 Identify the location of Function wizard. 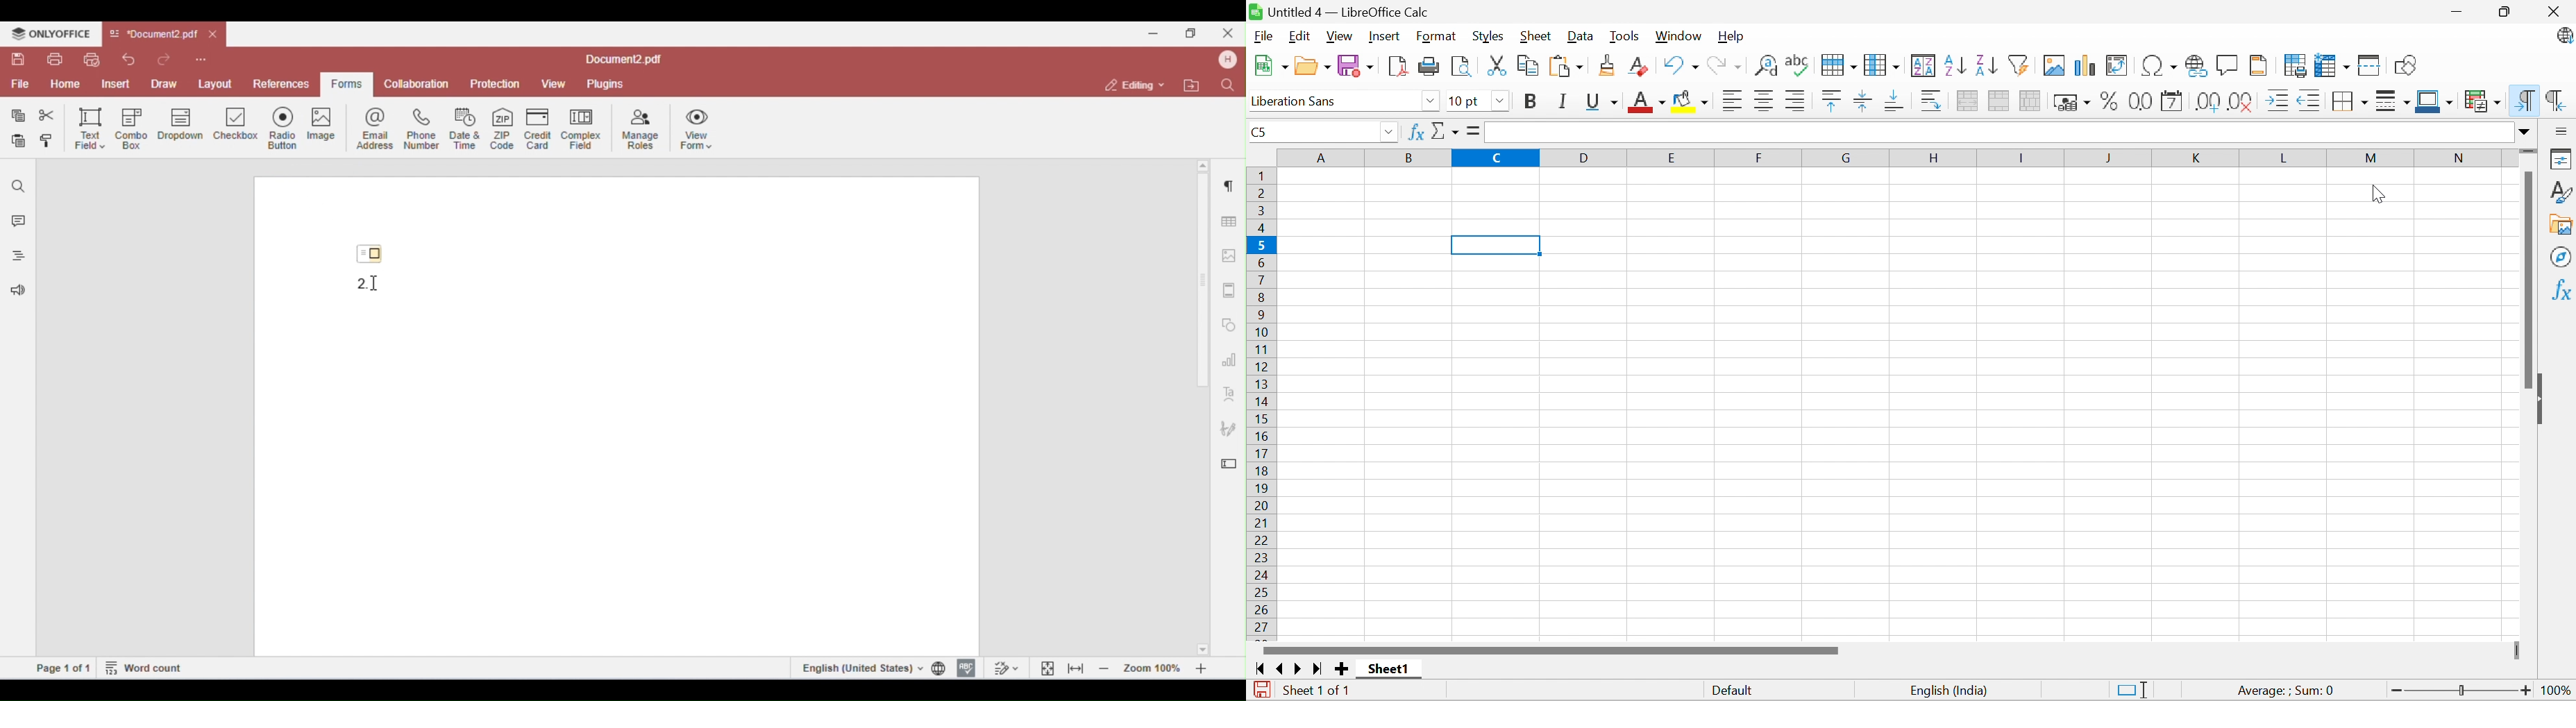
(1415, 130).